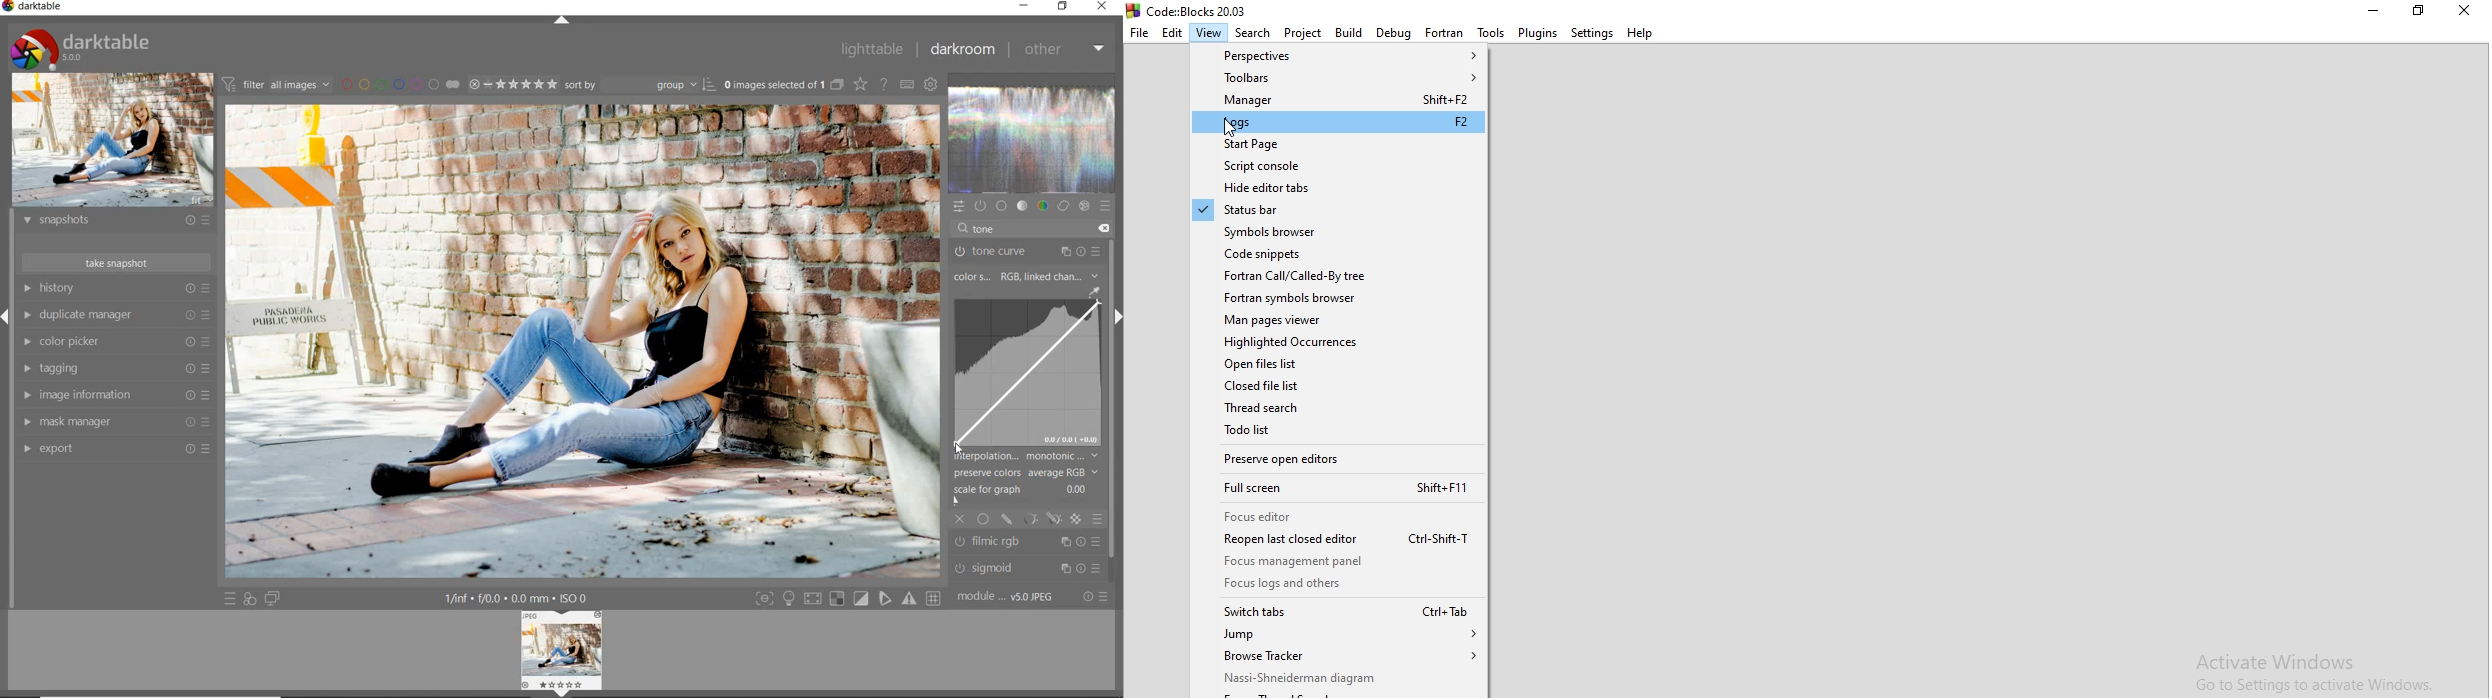 This screenshot has width=2492, height=700. What do you see at coordinates (1444, 32) in the screenshot?
I see `Fortran` at bounding box center [1444, 32].